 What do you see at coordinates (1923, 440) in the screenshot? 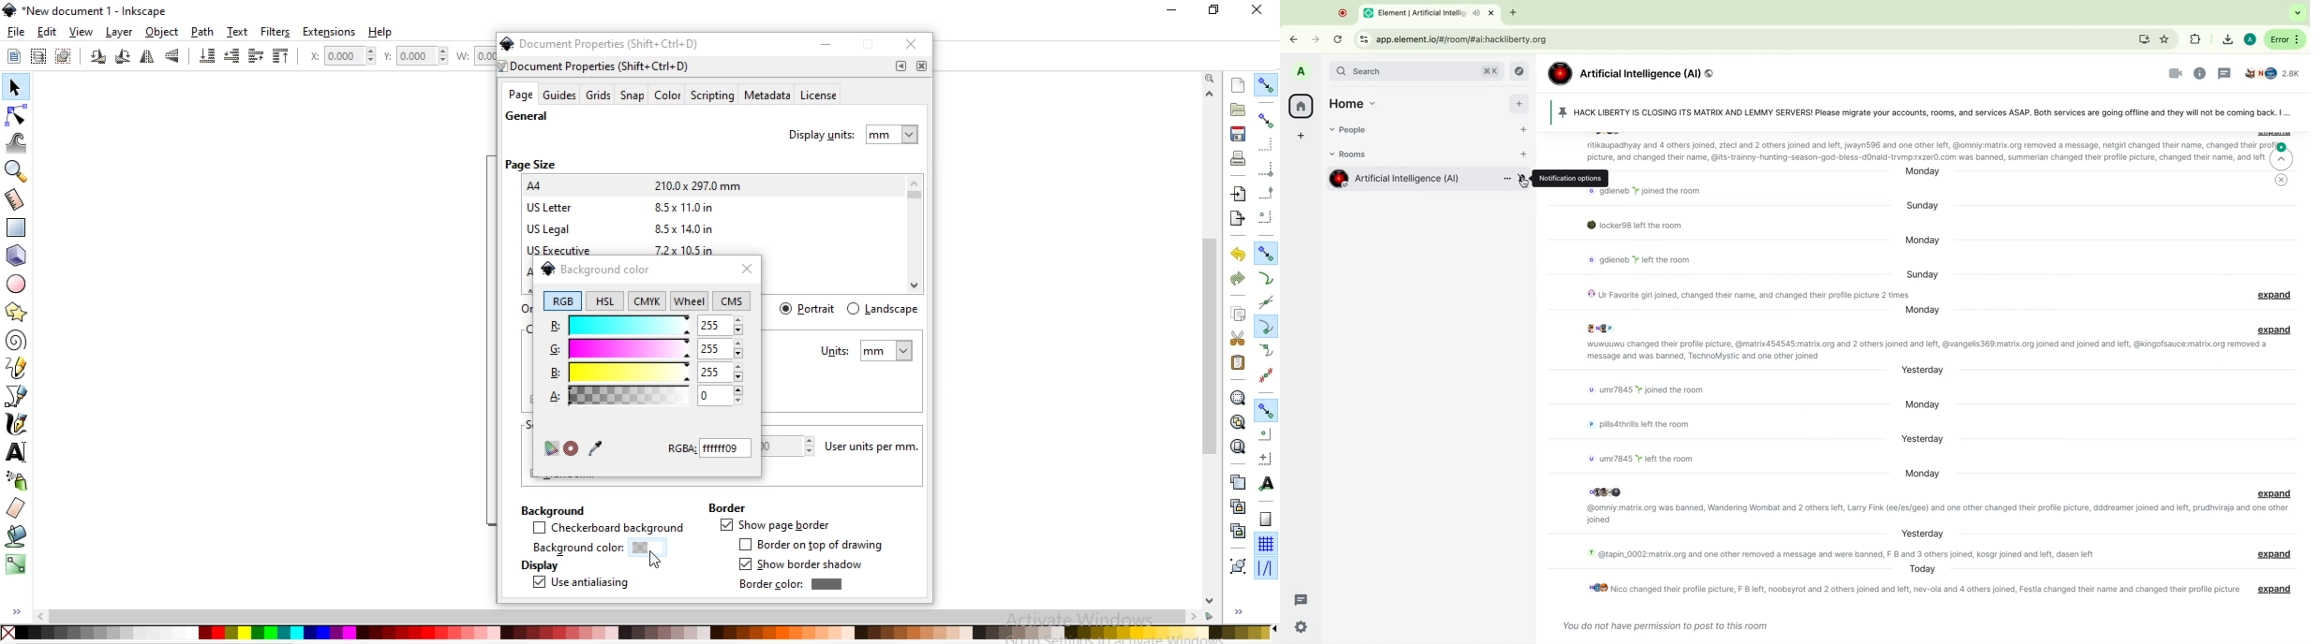
I see `day` at bounding box center [1923, 440].